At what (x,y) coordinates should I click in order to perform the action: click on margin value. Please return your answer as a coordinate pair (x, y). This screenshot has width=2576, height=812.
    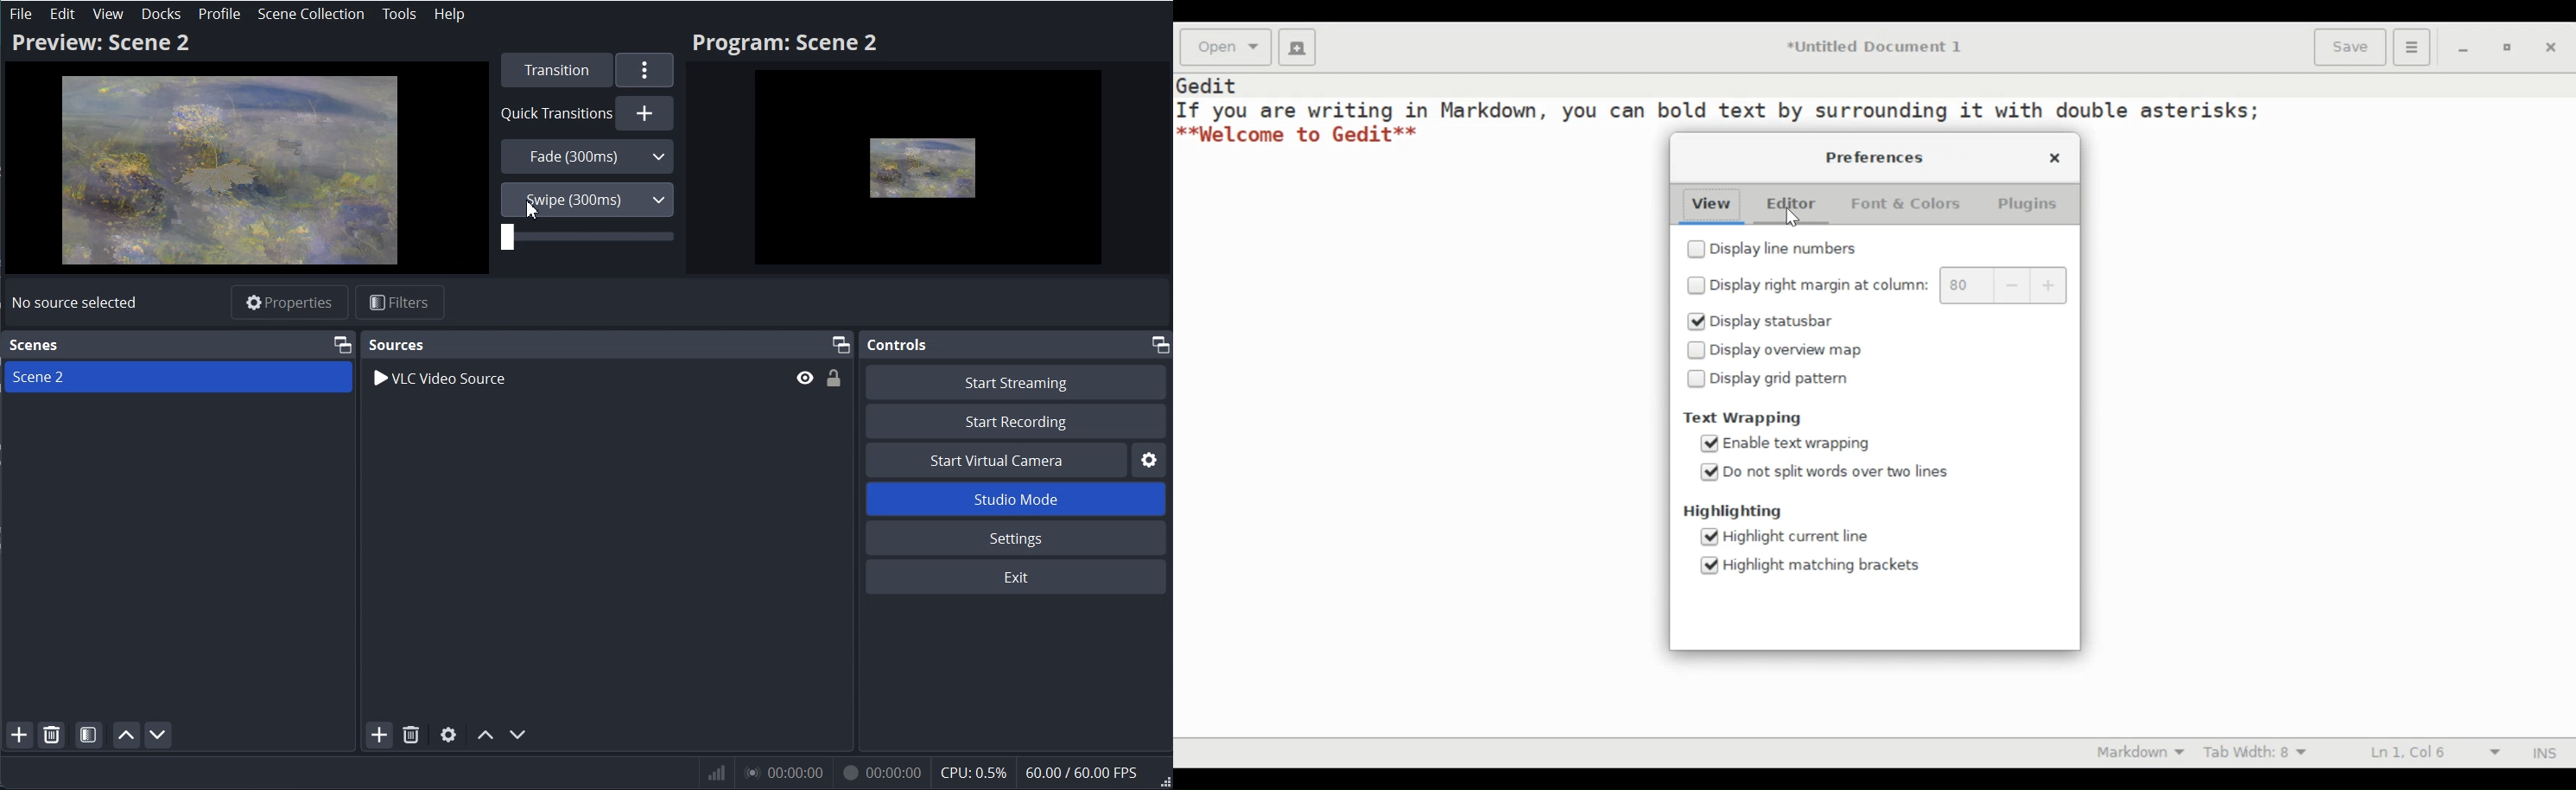
    Looking at the image, I should click on (1967, 285).